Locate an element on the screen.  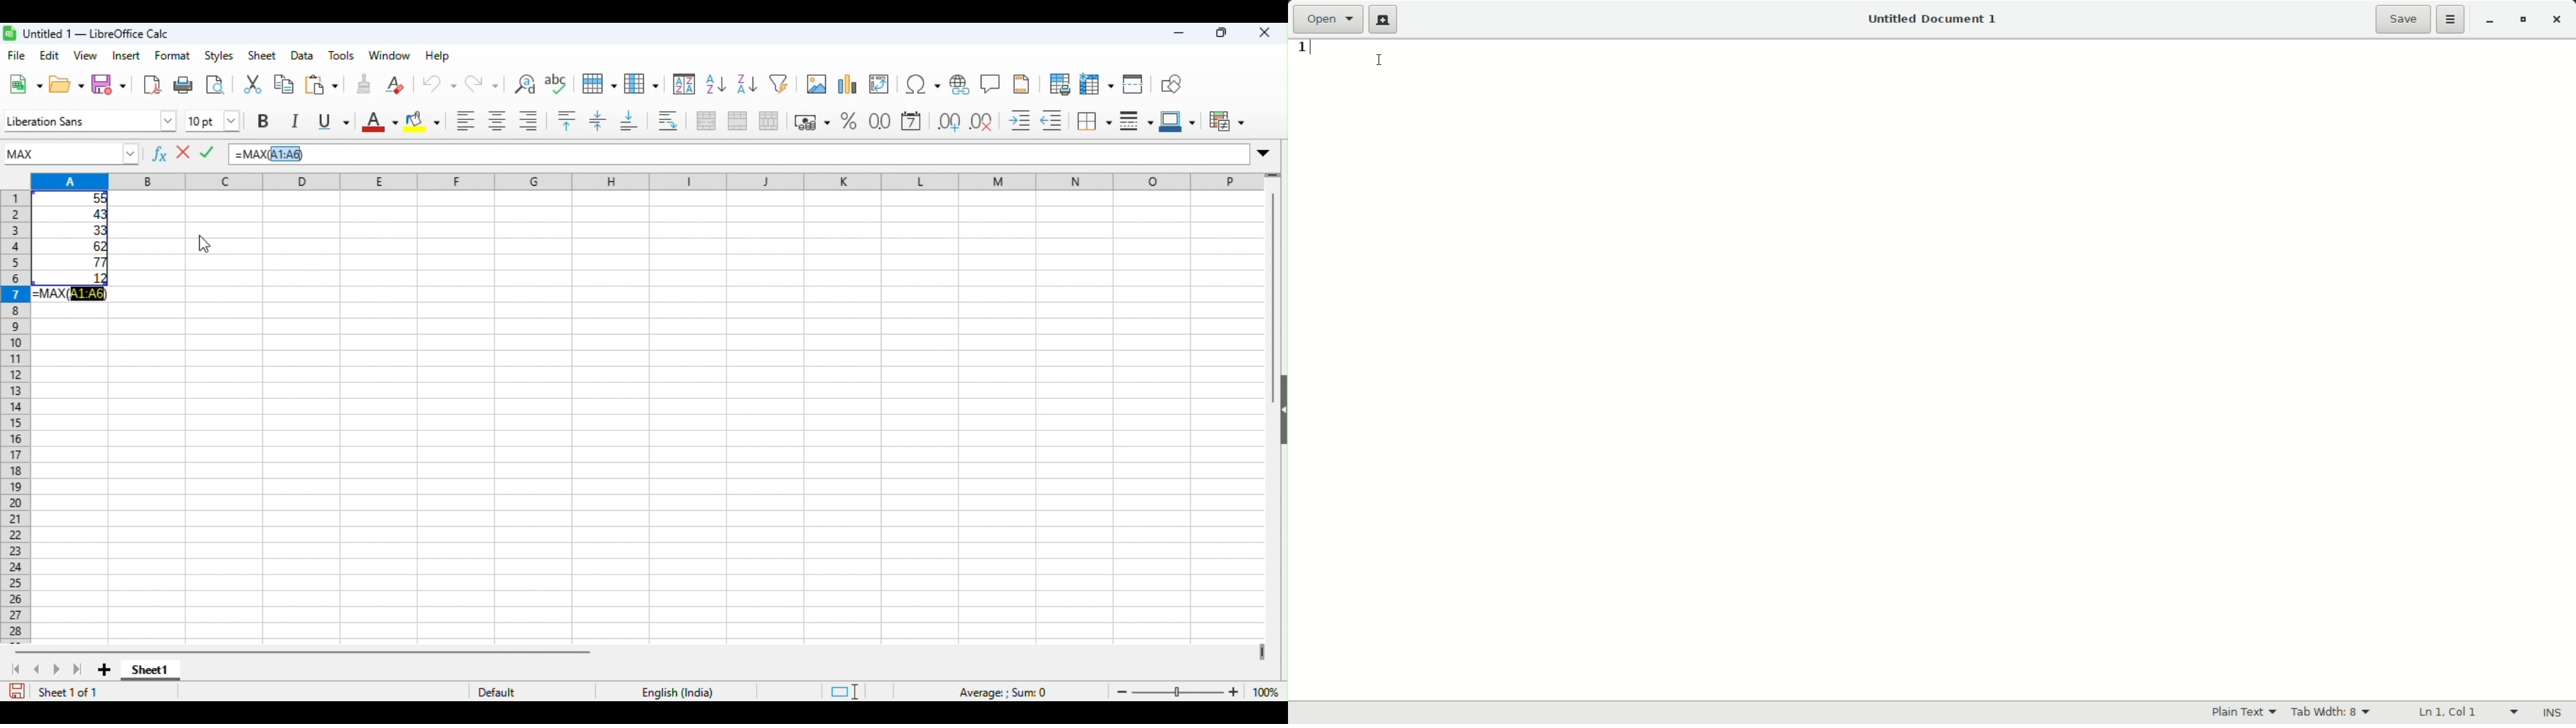
new is located at coordinates (25, 84).